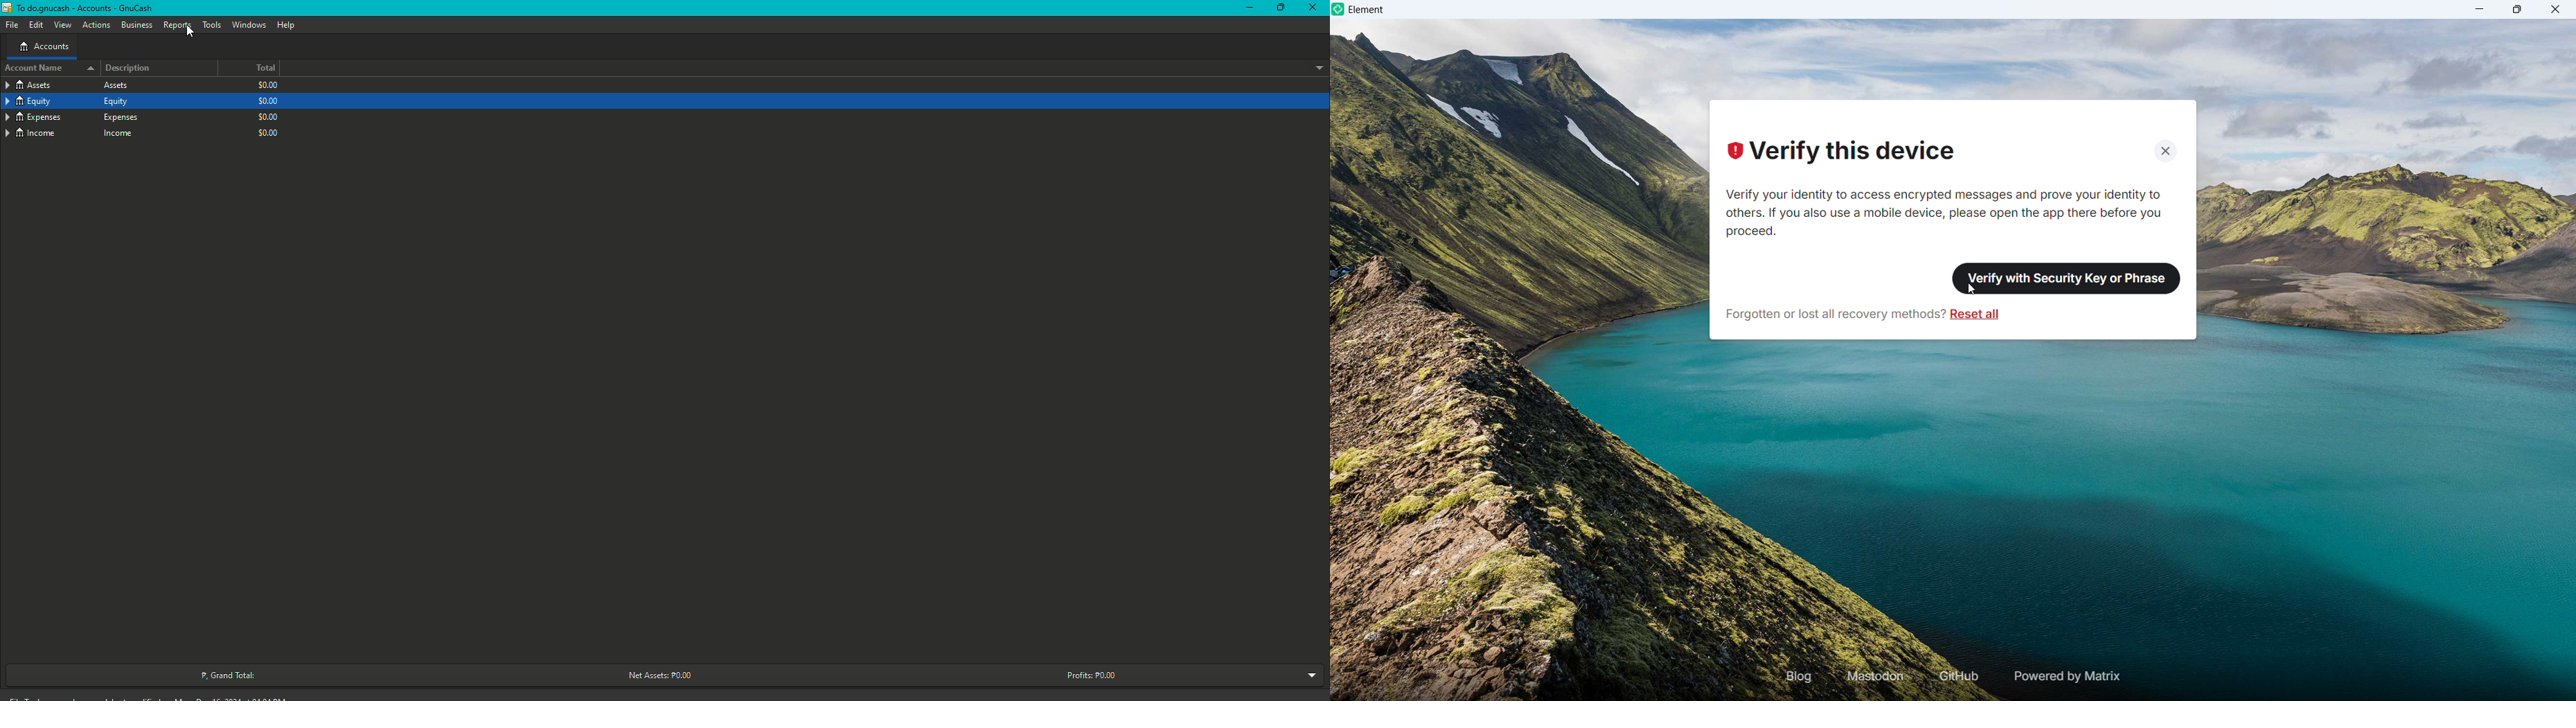 The width and height of the screenshot is (2576, 728). Describe the element at coordinates (1976, 314) in the screenshot. I see `Reset all ` at that location.